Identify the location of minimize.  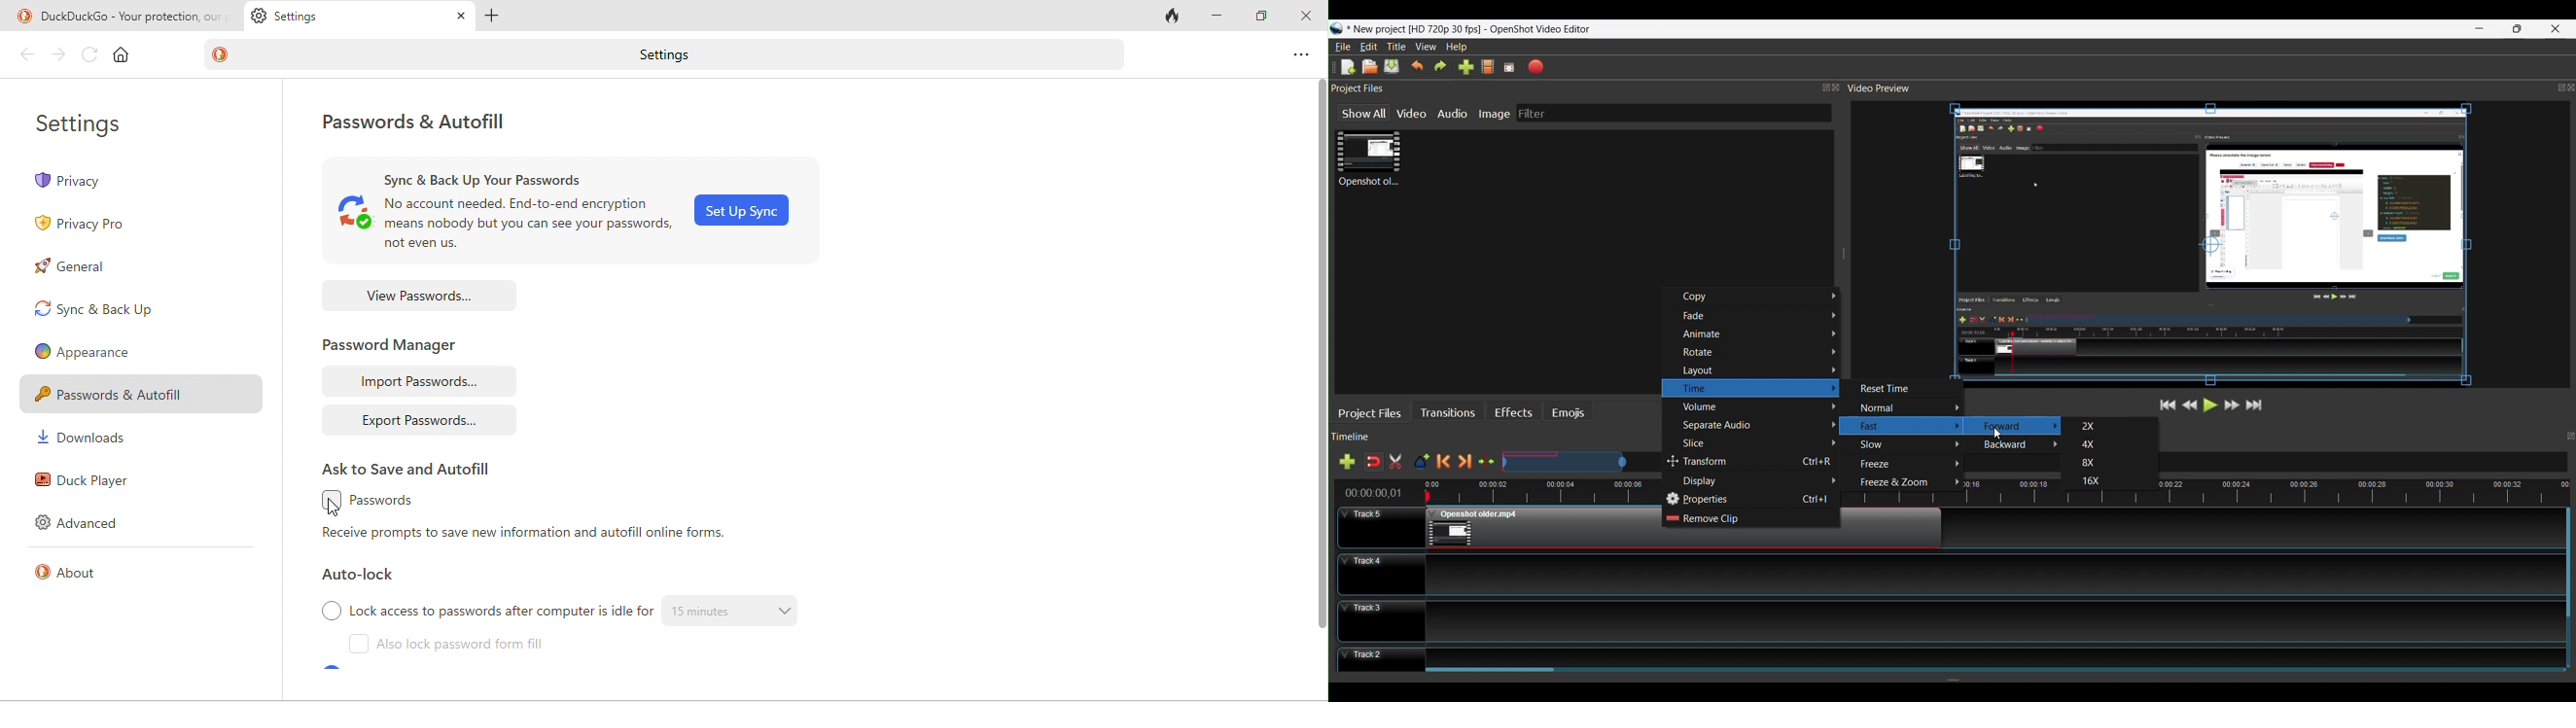
(1217, 15).